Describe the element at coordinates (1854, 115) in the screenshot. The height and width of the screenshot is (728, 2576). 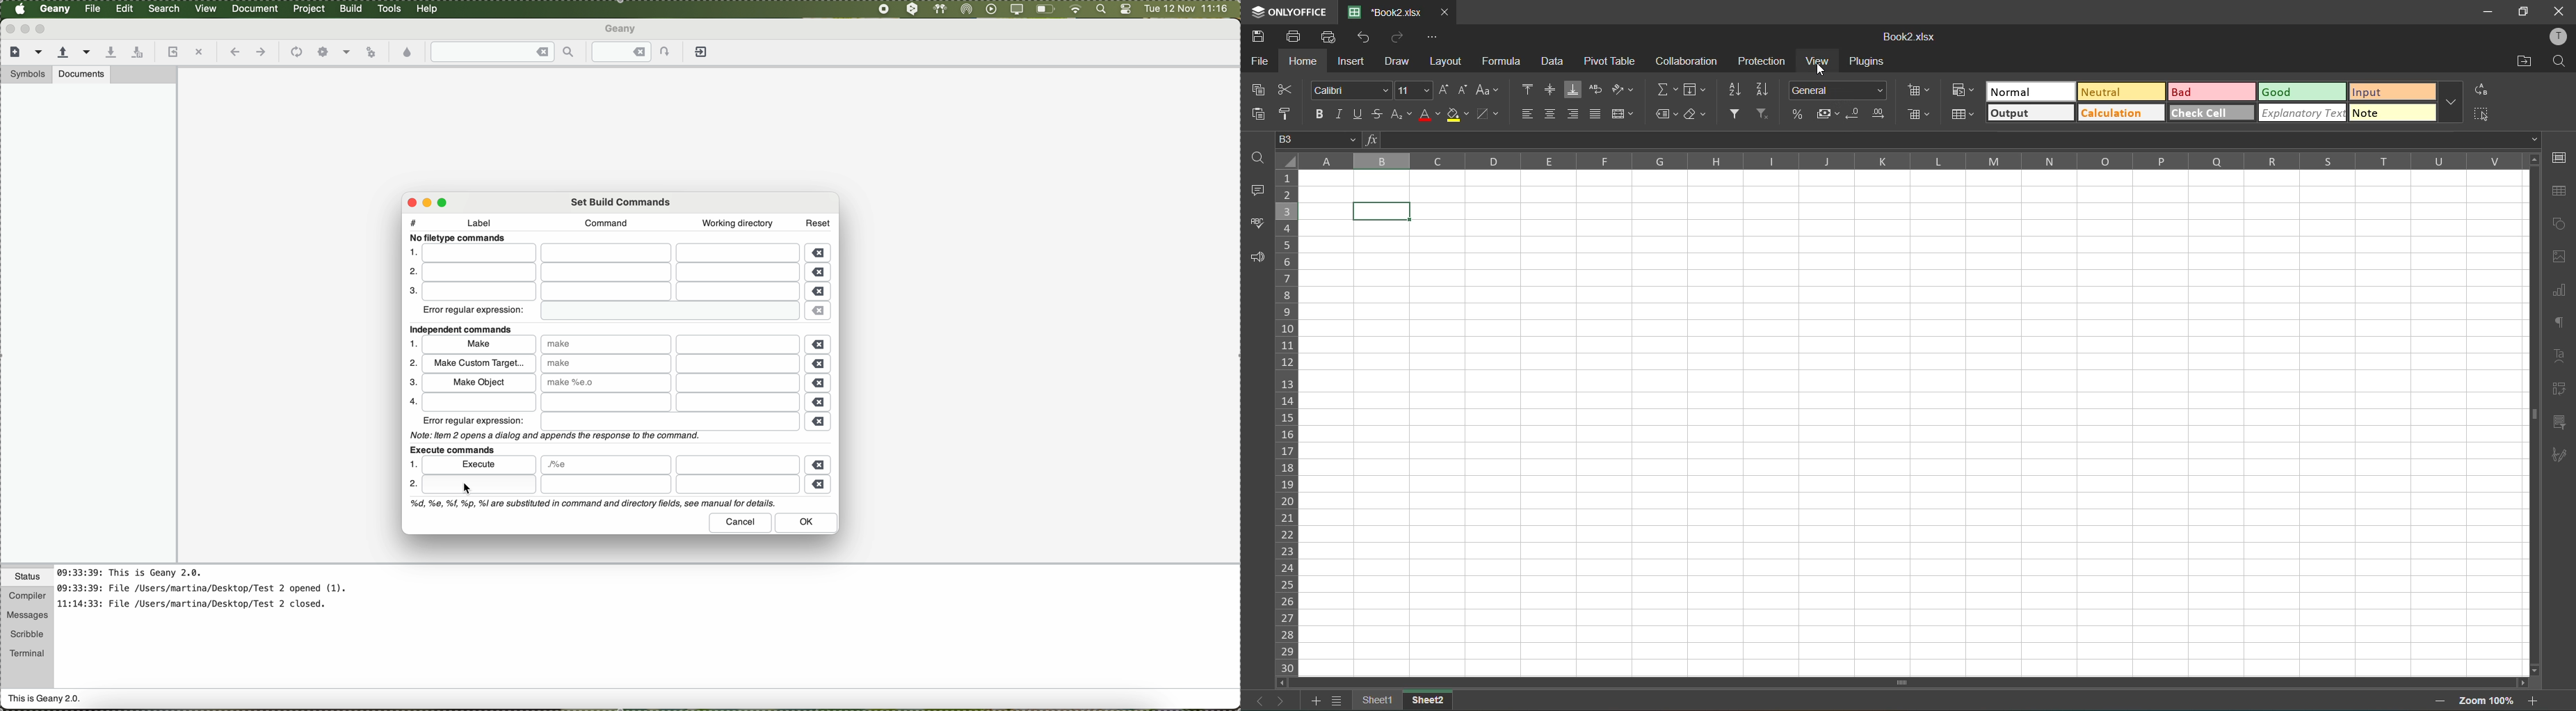
I see `decrease decimal` at that location.